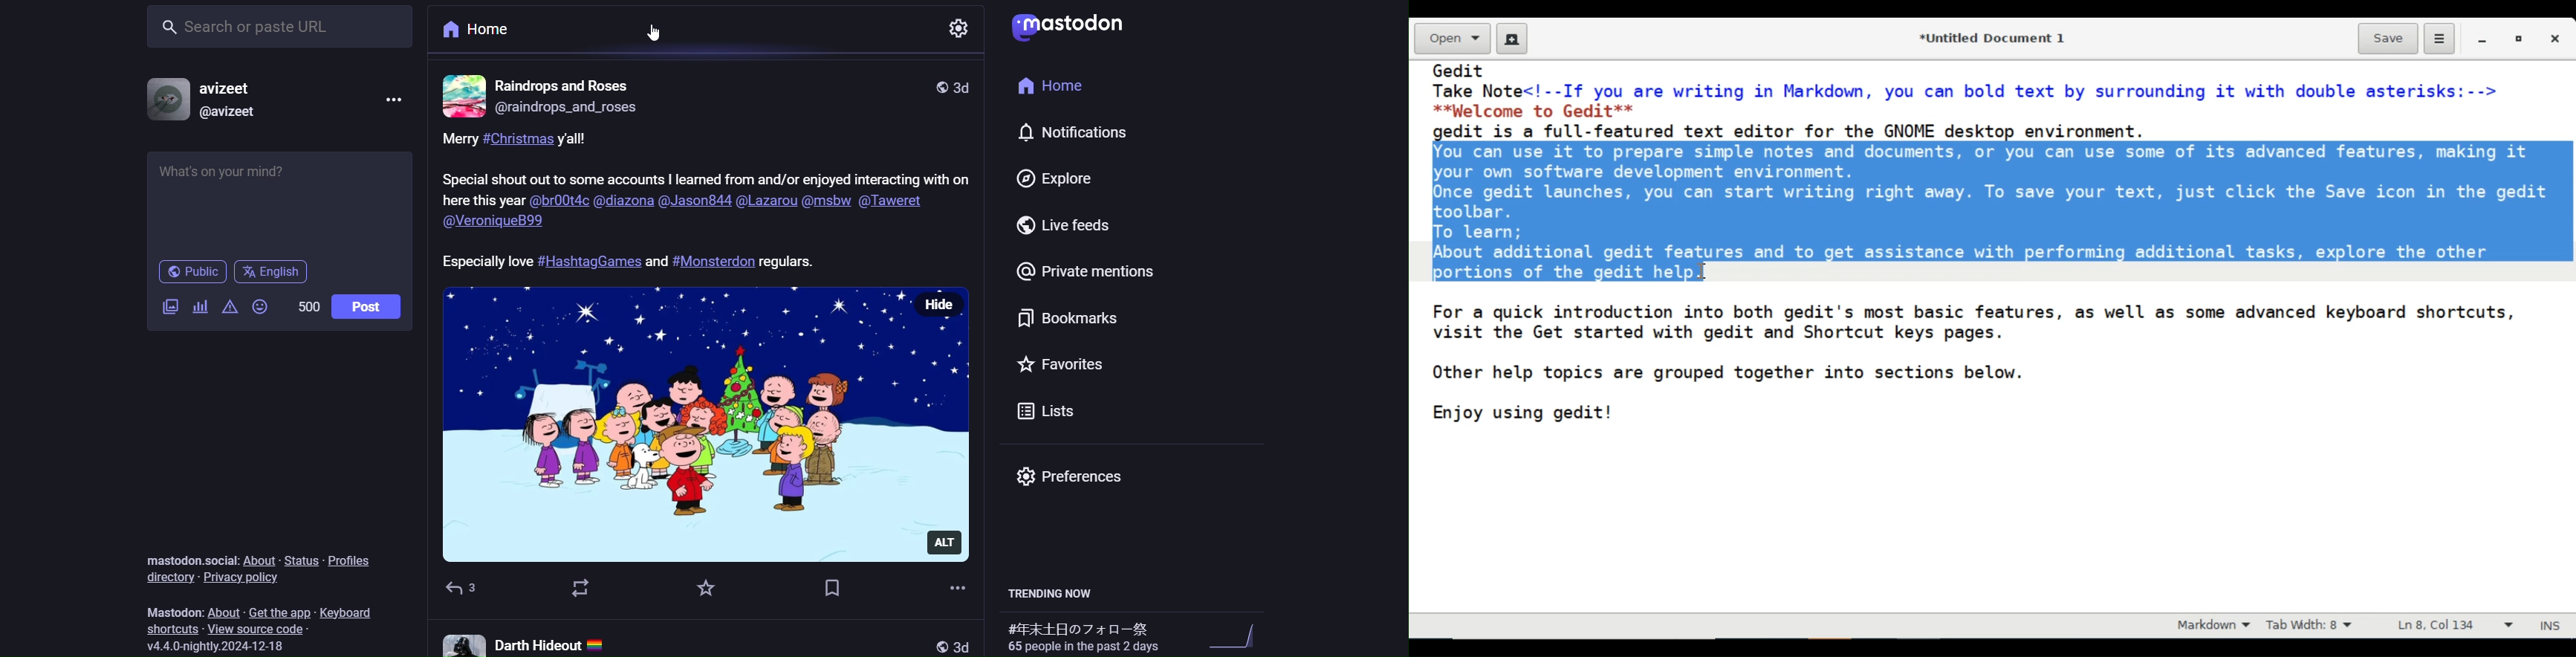 This screenshot has height=672, width=2576. I want to click on bookmark, so click(1057, 319).